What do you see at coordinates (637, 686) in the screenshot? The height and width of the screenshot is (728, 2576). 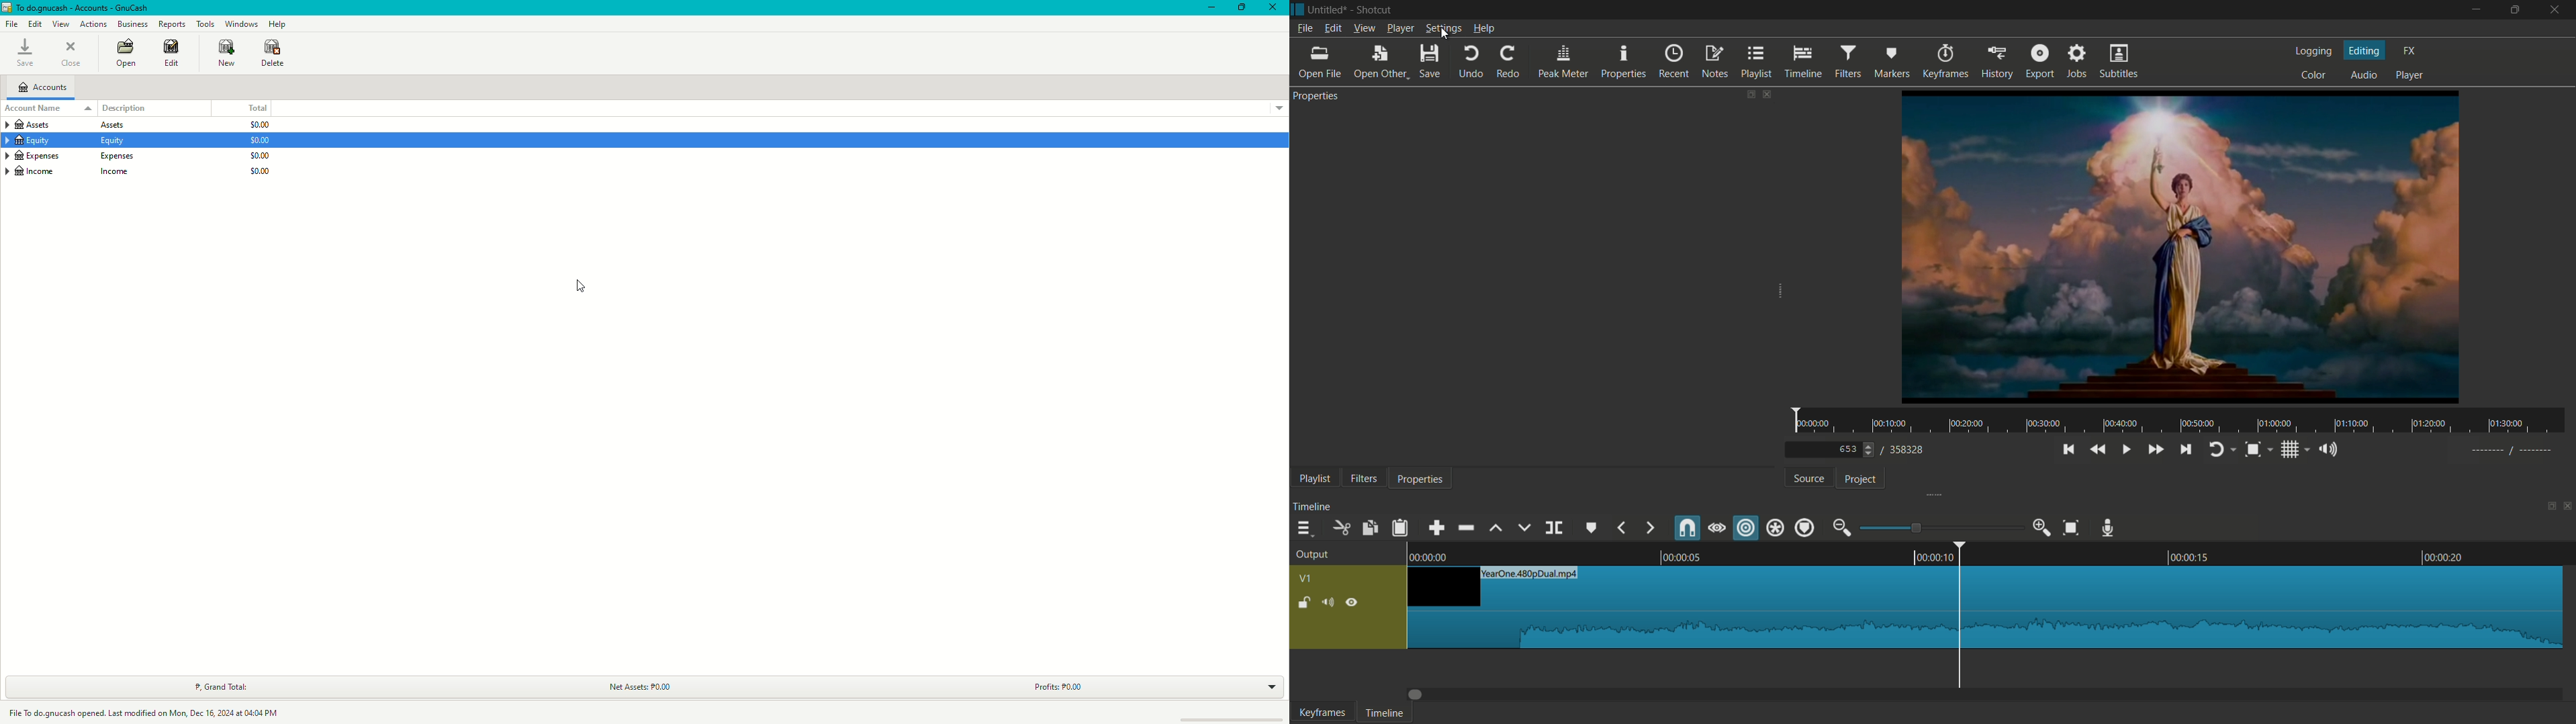 I see `Net Assets` at bounding box center [637, 686].